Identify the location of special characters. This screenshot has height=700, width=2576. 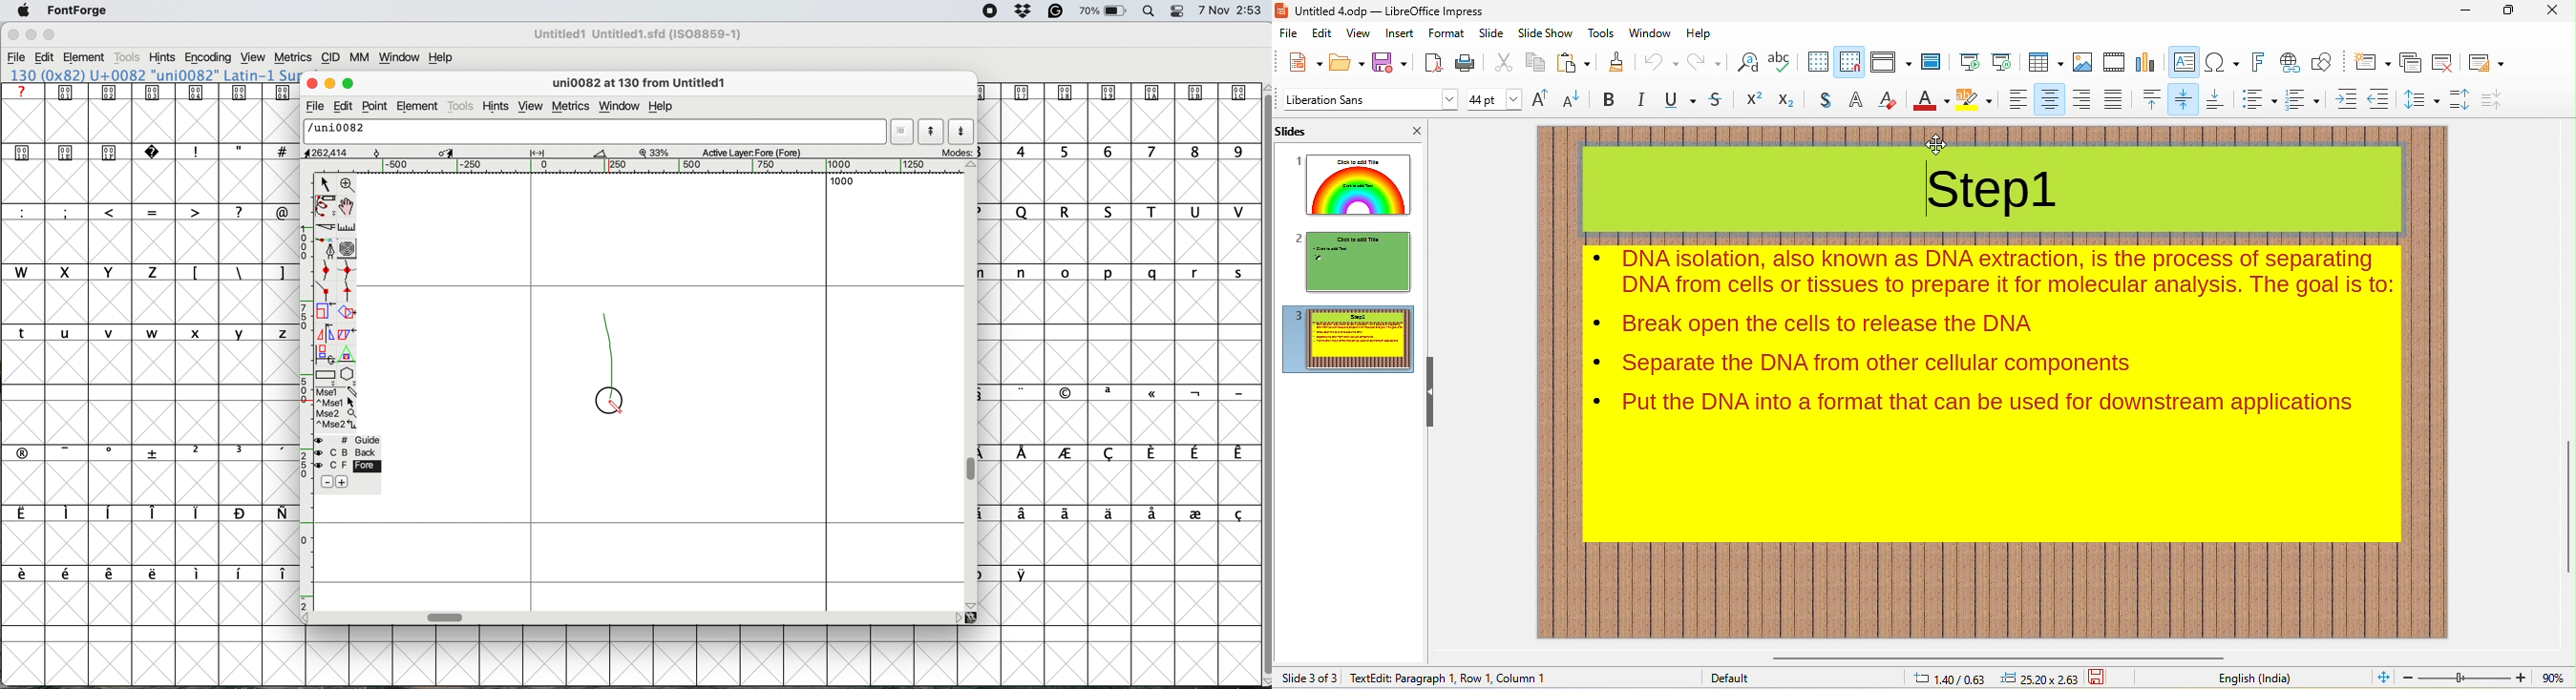
(236, 272).